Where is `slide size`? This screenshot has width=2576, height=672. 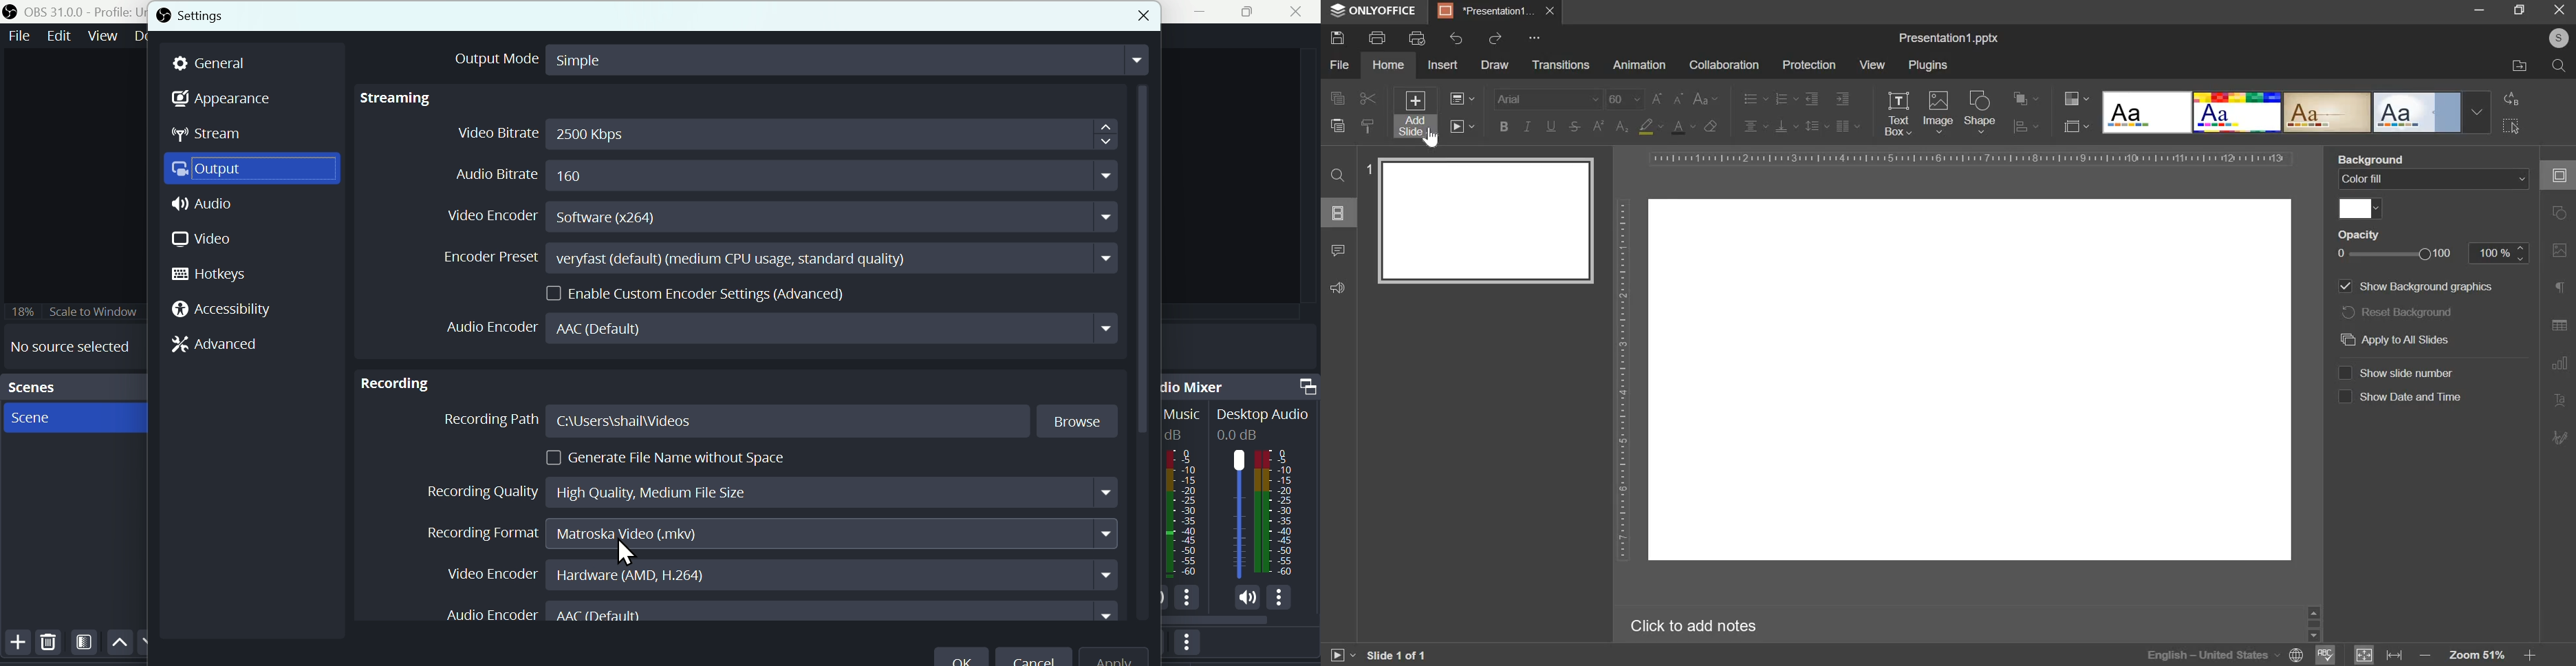 slide size is located at coordinates (2076, 125).